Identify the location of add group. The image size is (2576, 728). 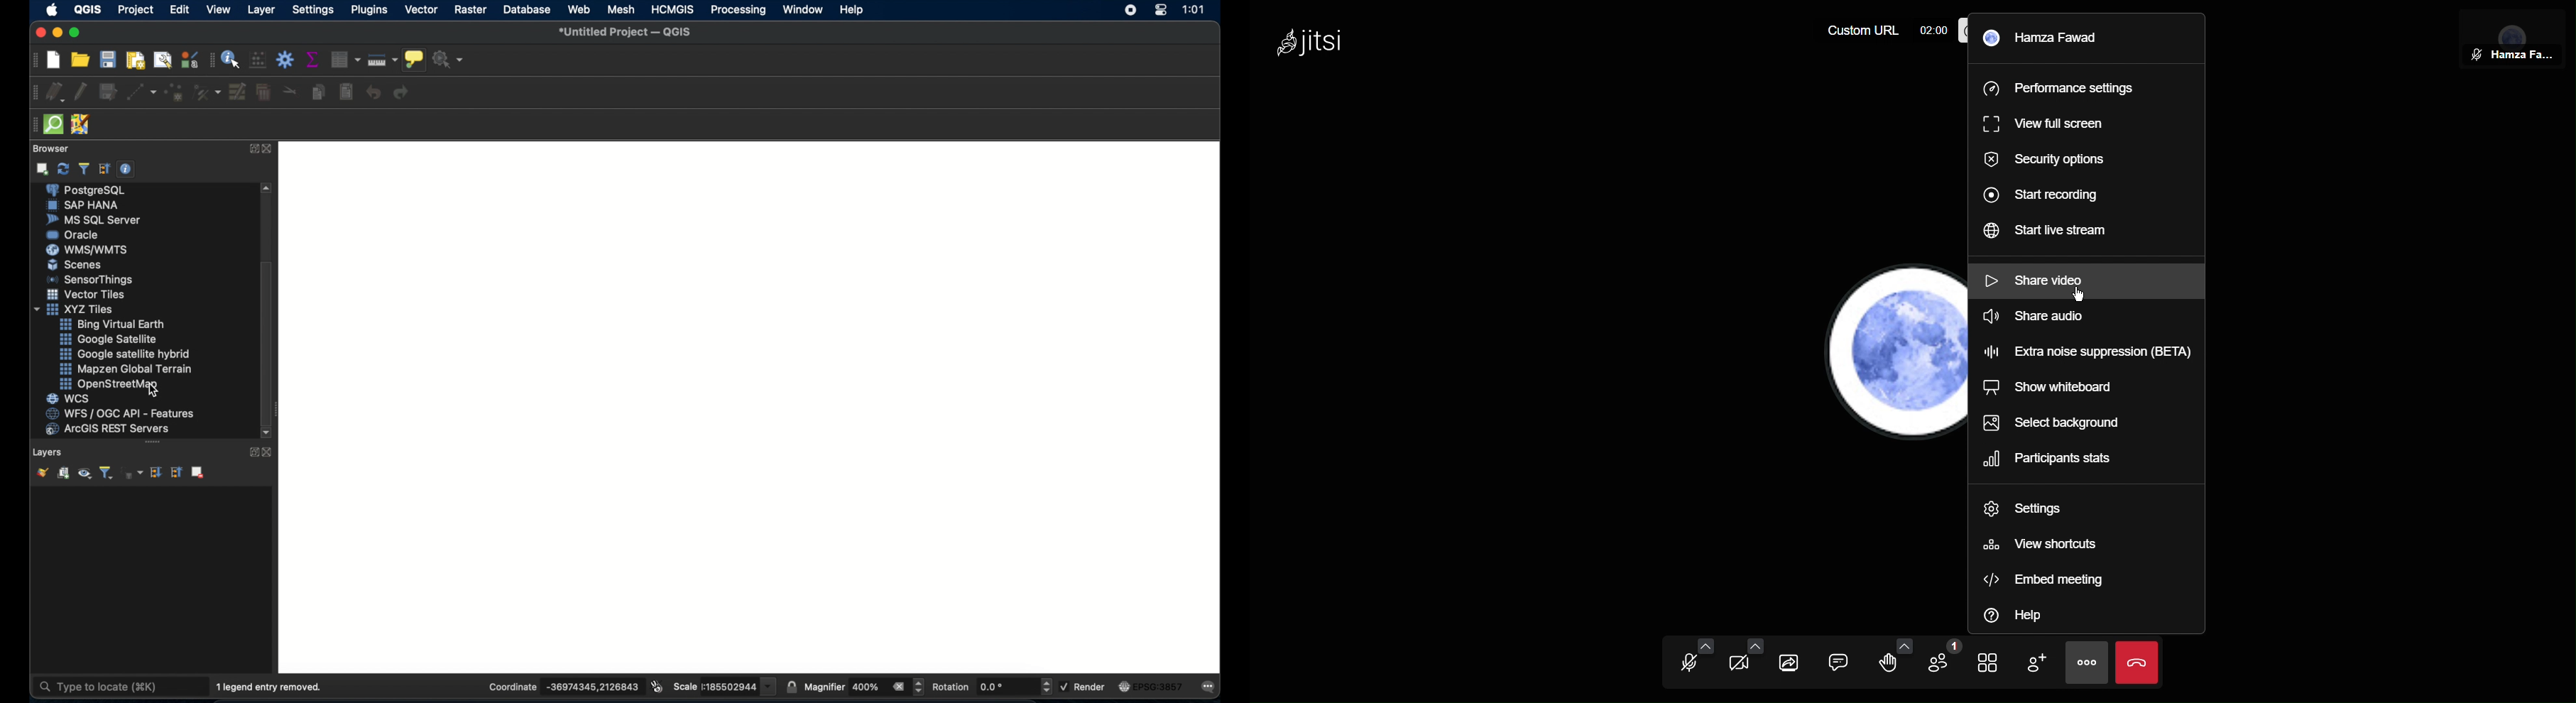
(62, 473).